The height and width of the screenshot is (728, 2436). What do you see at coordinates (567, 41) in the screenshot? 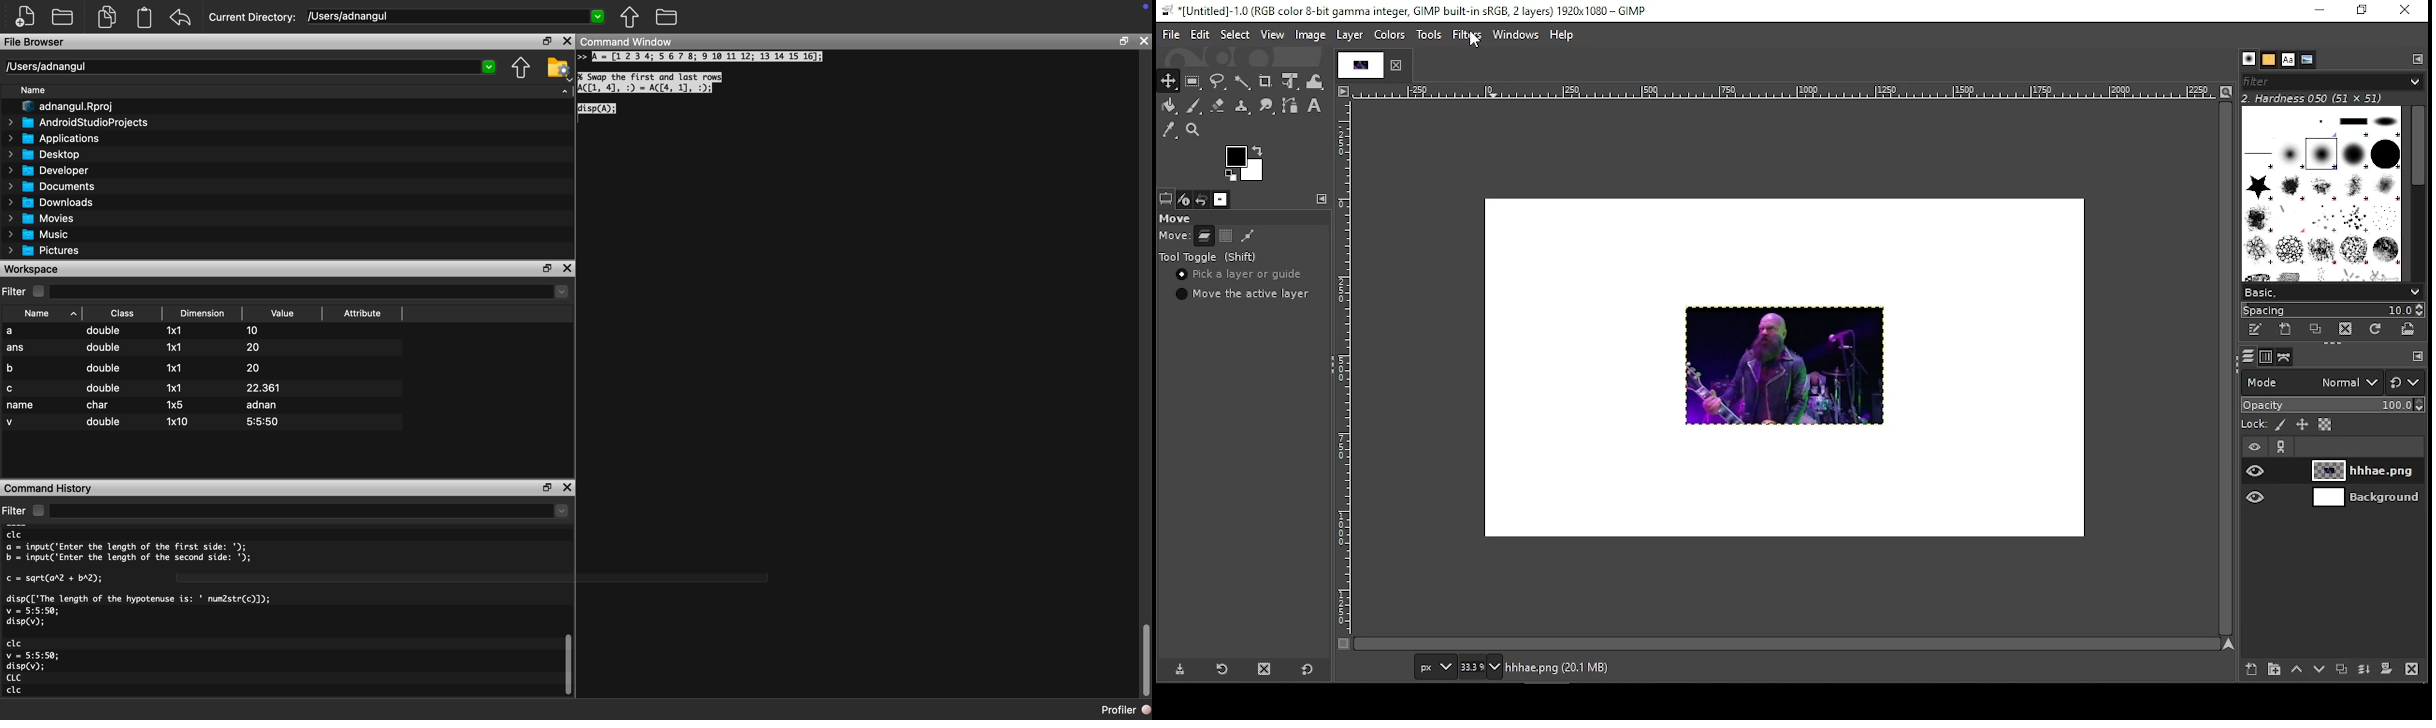
I see `Close` at bounding box center [567, 41].